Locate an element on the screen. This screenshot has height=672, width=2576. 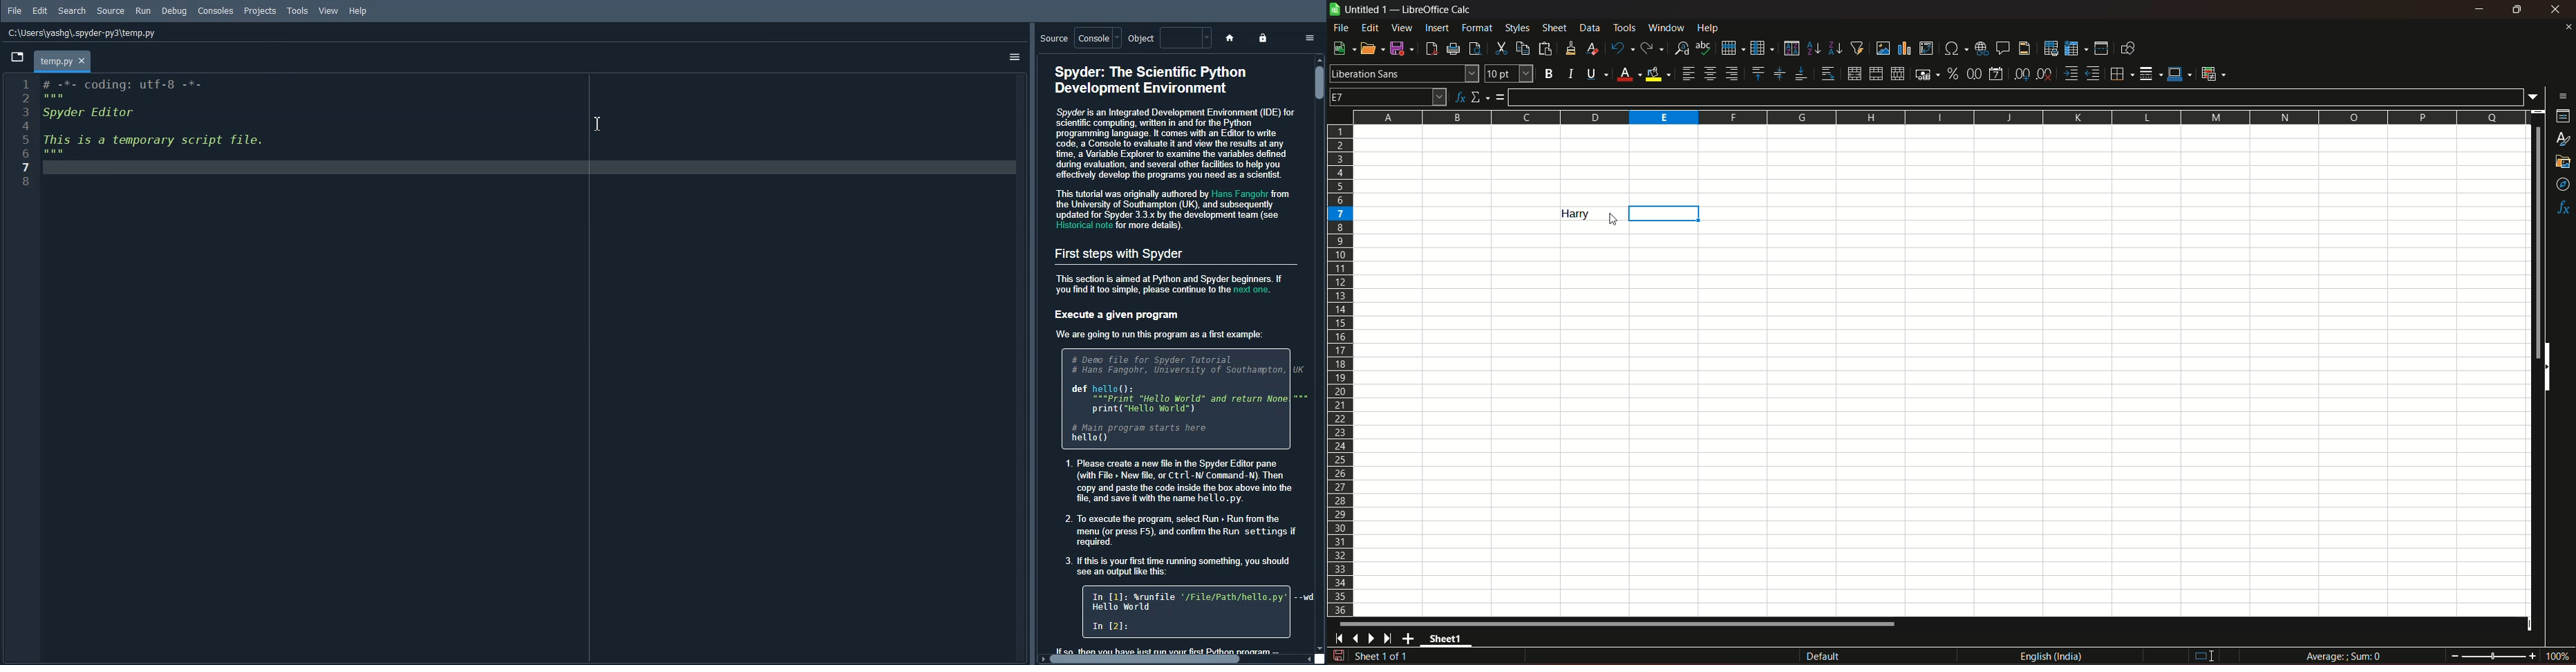
Horizontal scroll bar is located at coordinates (1148, 659).